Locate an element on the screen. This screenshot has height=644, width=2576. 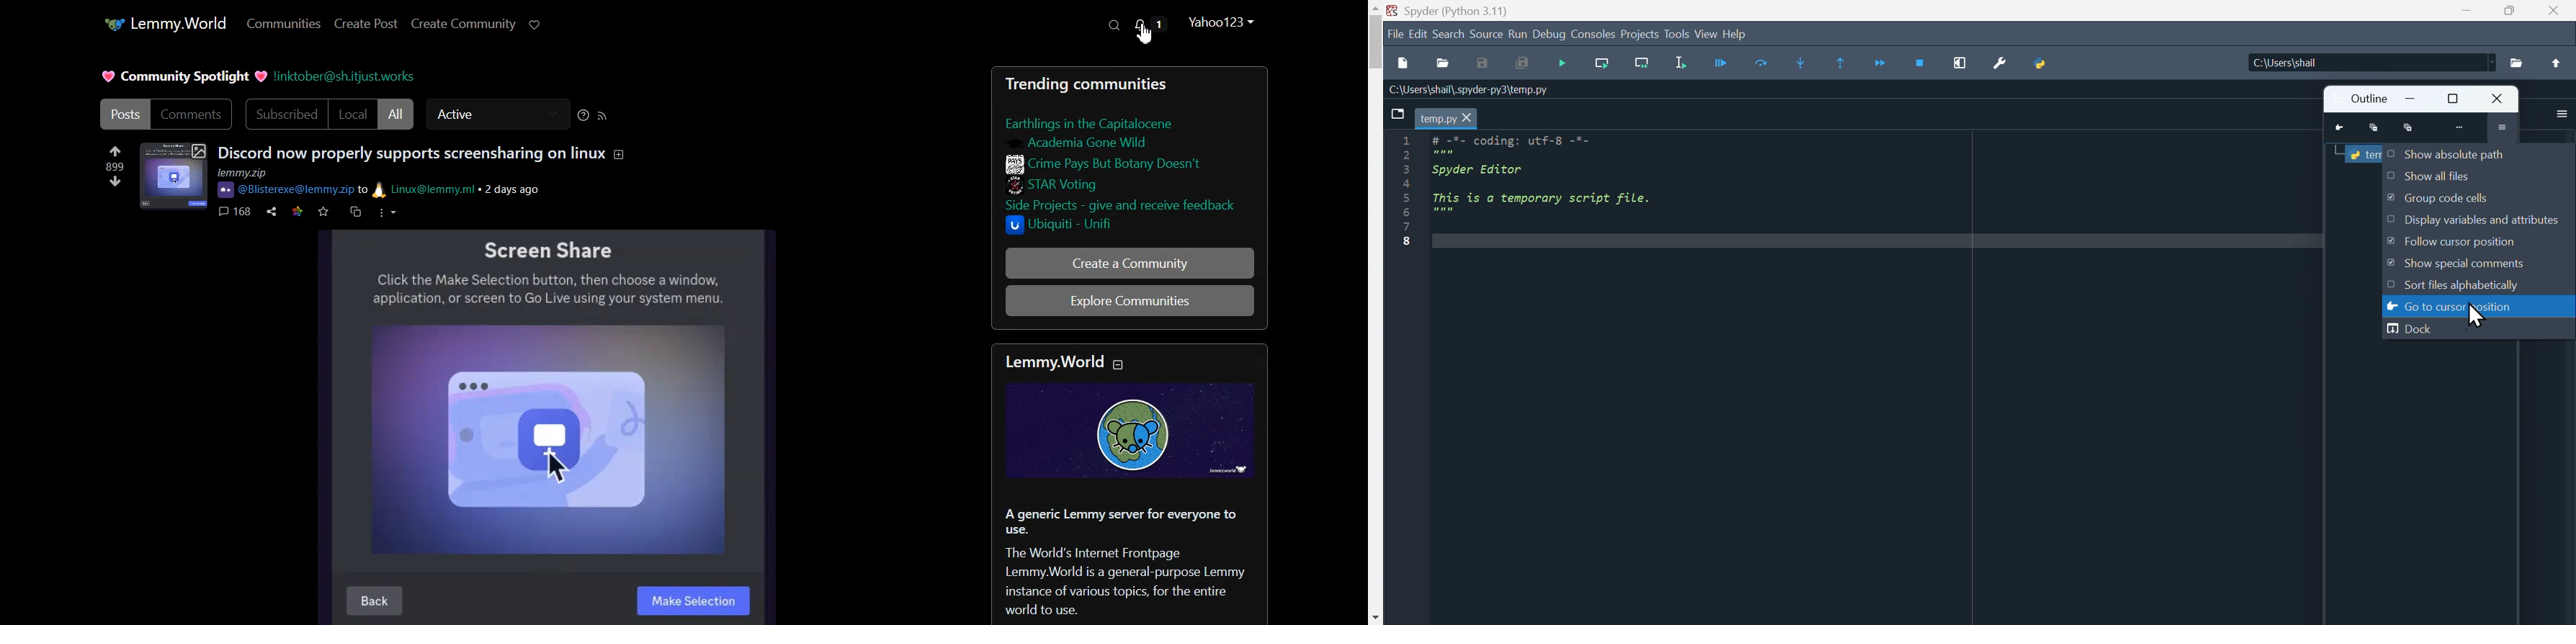
Line Number is located at coordinates (1408, 191).